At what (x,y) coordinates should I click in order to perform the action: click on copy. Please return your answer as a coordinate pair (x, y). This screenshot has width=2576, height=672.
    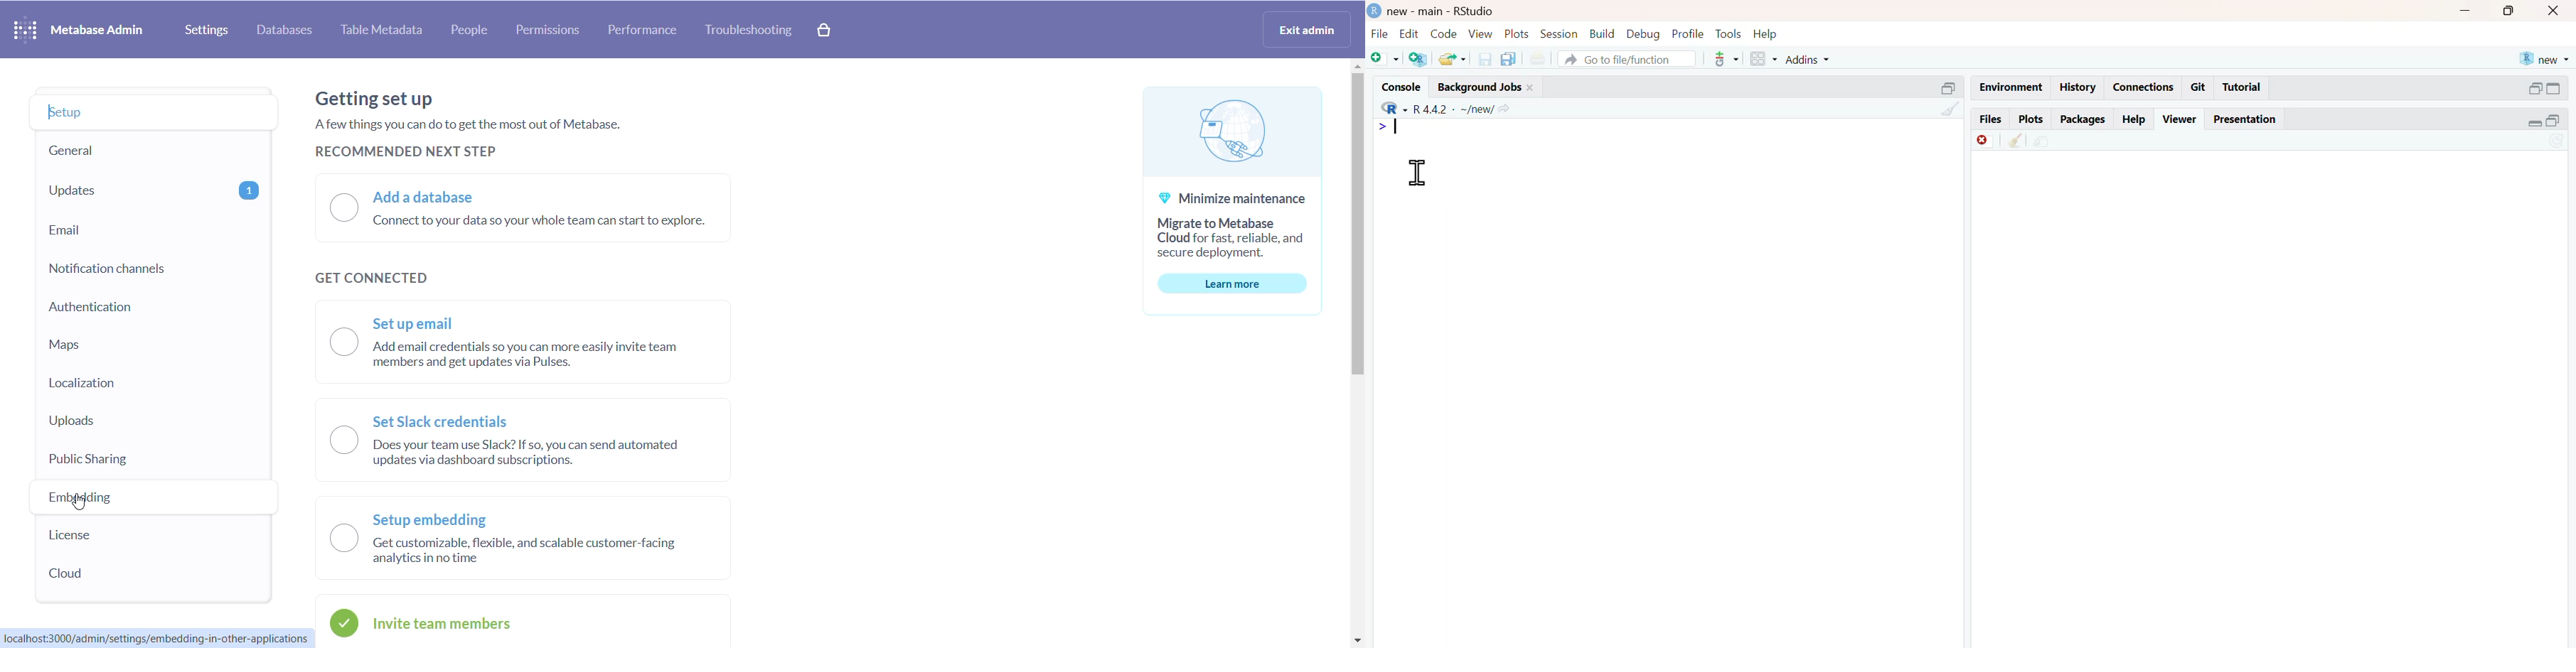
    Looking at the image, I should click on (1508, 59).